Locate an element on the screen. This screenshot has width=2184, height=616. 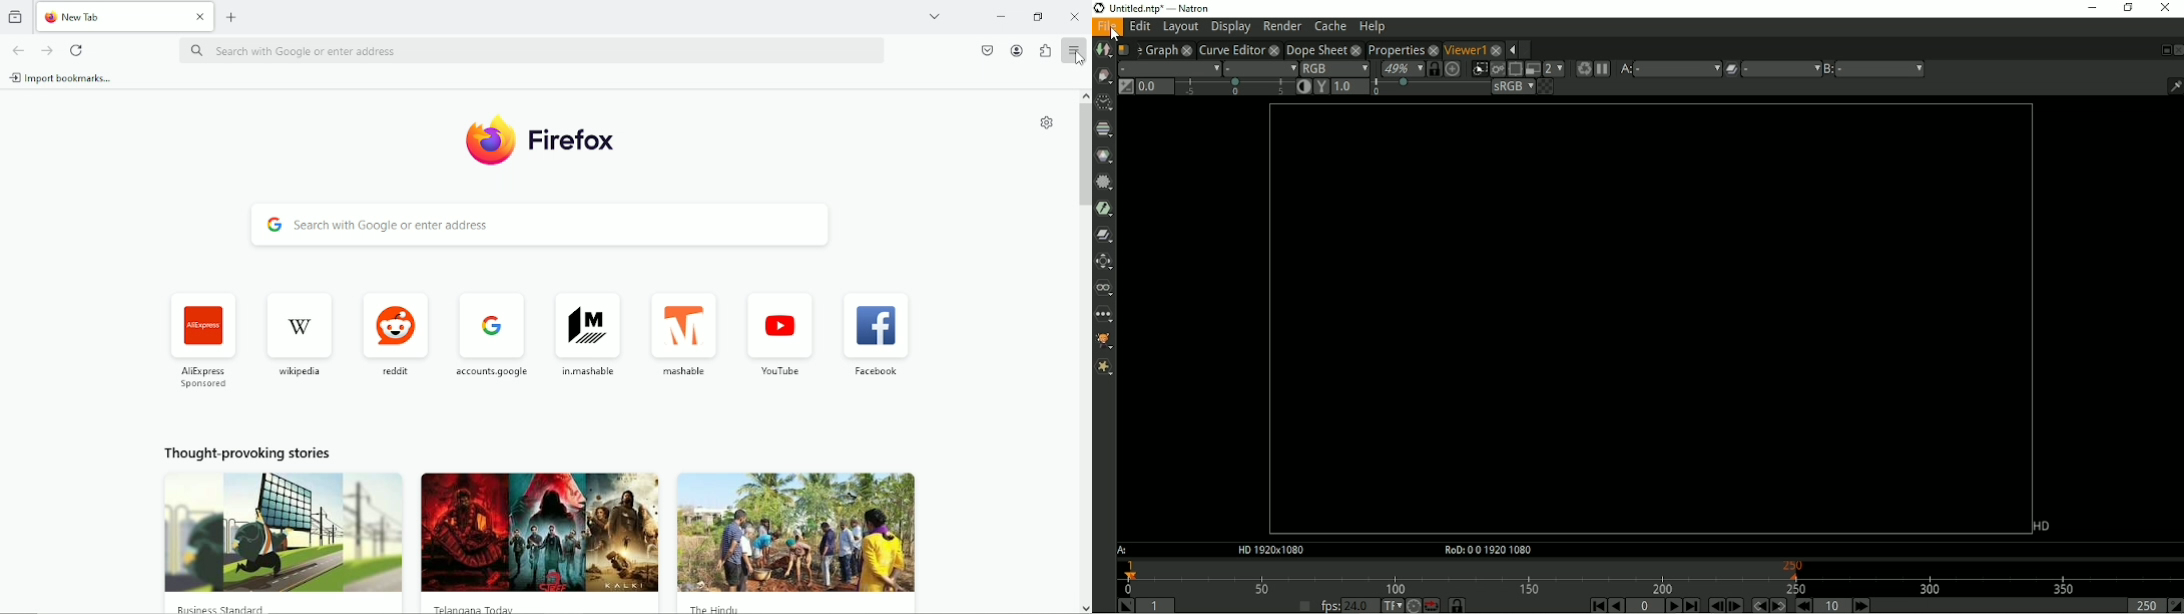
Thought provoking stories is located at coordinates (802, 529).